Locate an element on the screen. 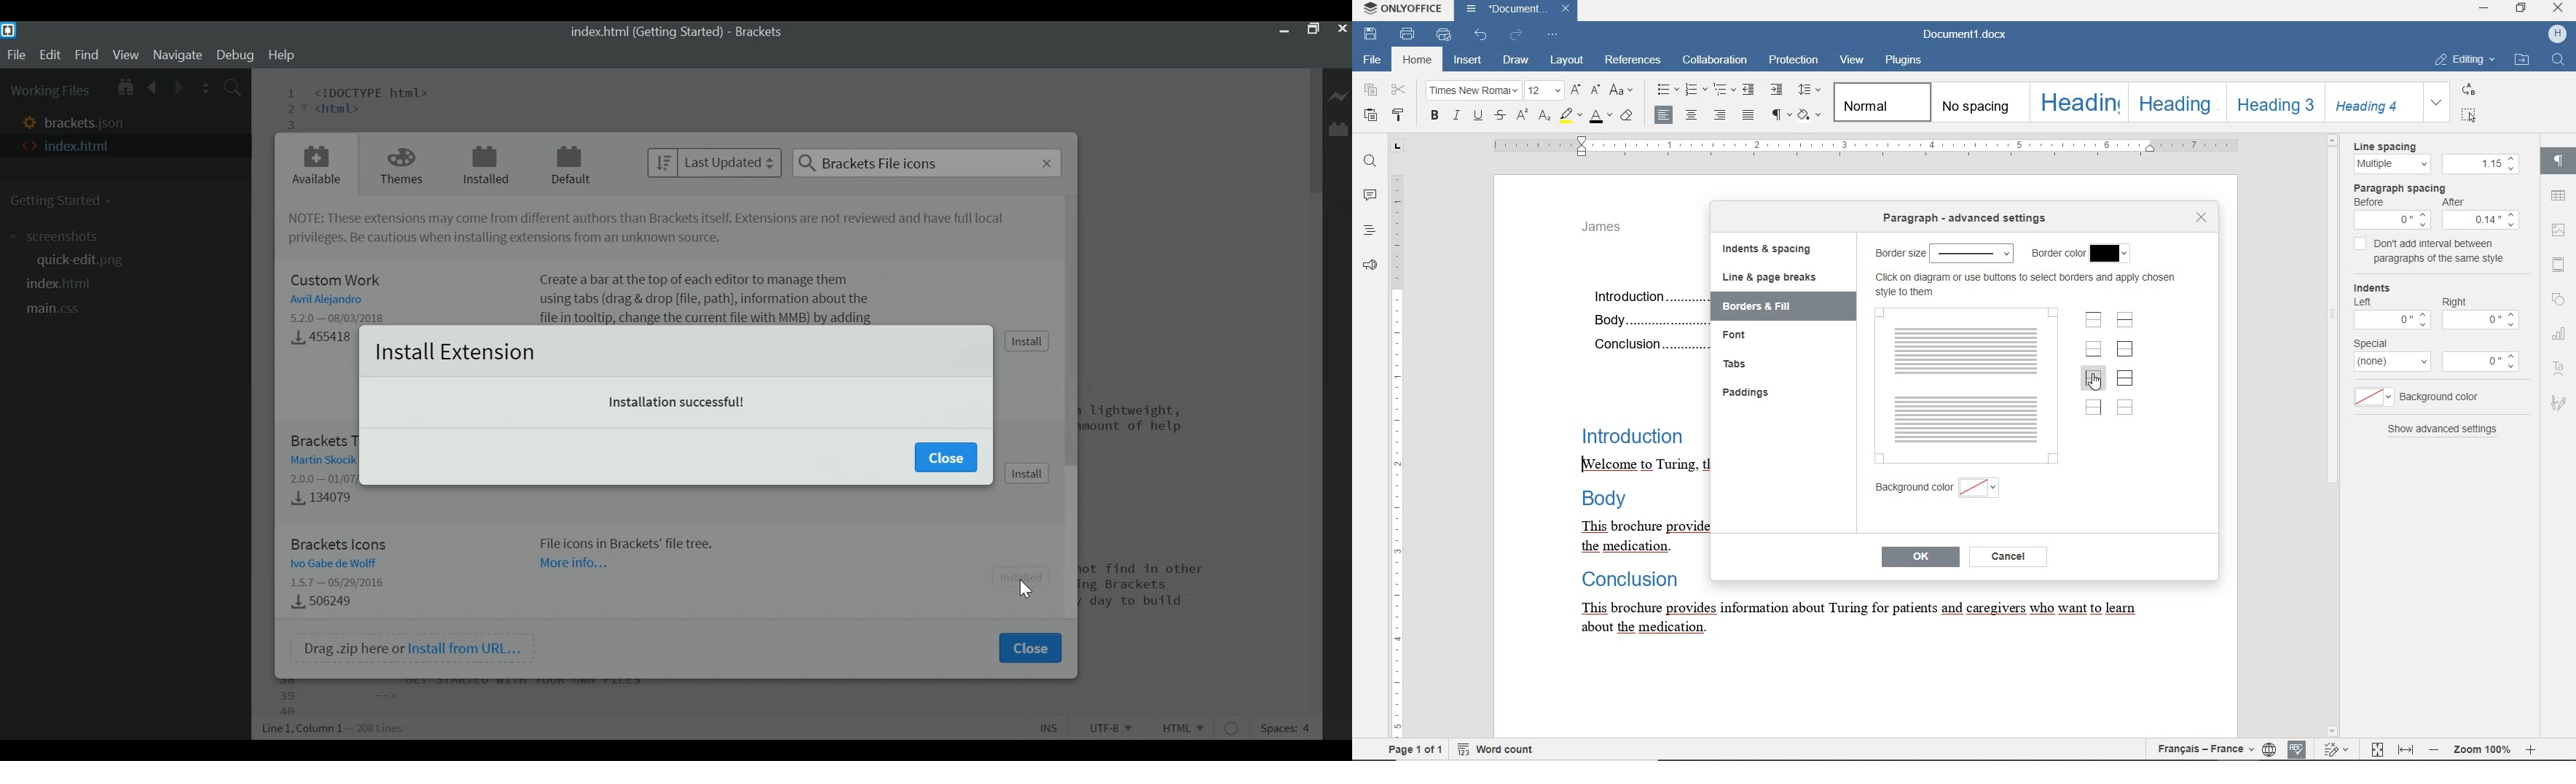 Image resolution: width=2576 pixels, height=784 pixels. Restore is located at coordinates (1313, 31).